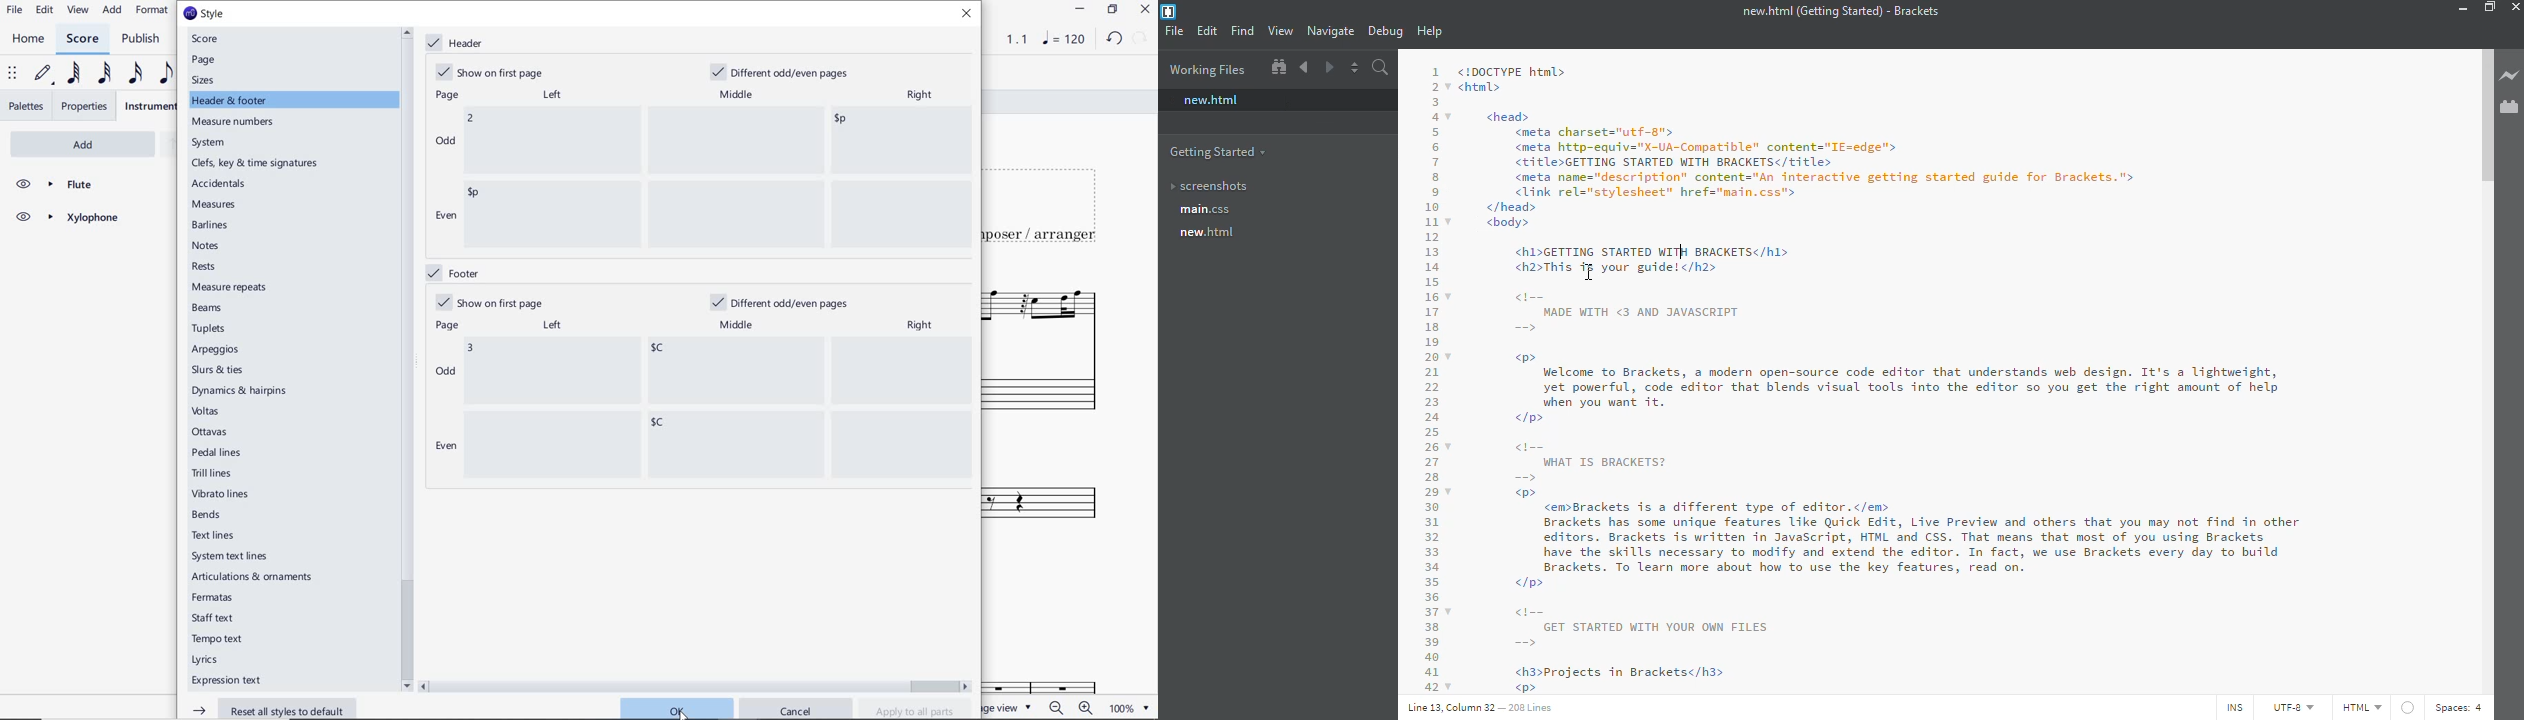 The height and width of the screenshot is (728, 2548). What do you see at coordinates (1810, 199) in the screenshot?
I see `<!DOCTYPE html>
 <heal>
<head>

meta charset-rutf-ars

<heta hitp-equiv="X-U-Conpatible" content="IE-edge">

CEit1e>GETTING STARTED WITH BRACKETS</title>

<meta name="description” content="An interactive getting started guide for Brackets."

<link rel="stylesheet" href="main.css">

<head>

<body>

<hI>GETTING STARTED Wil BRACKETS</h1>

ha>This is your guidet</hz>
Ph

WADE WITH <3 AND JAVASCRIPT
EN` at bounding box center [1810, 199].